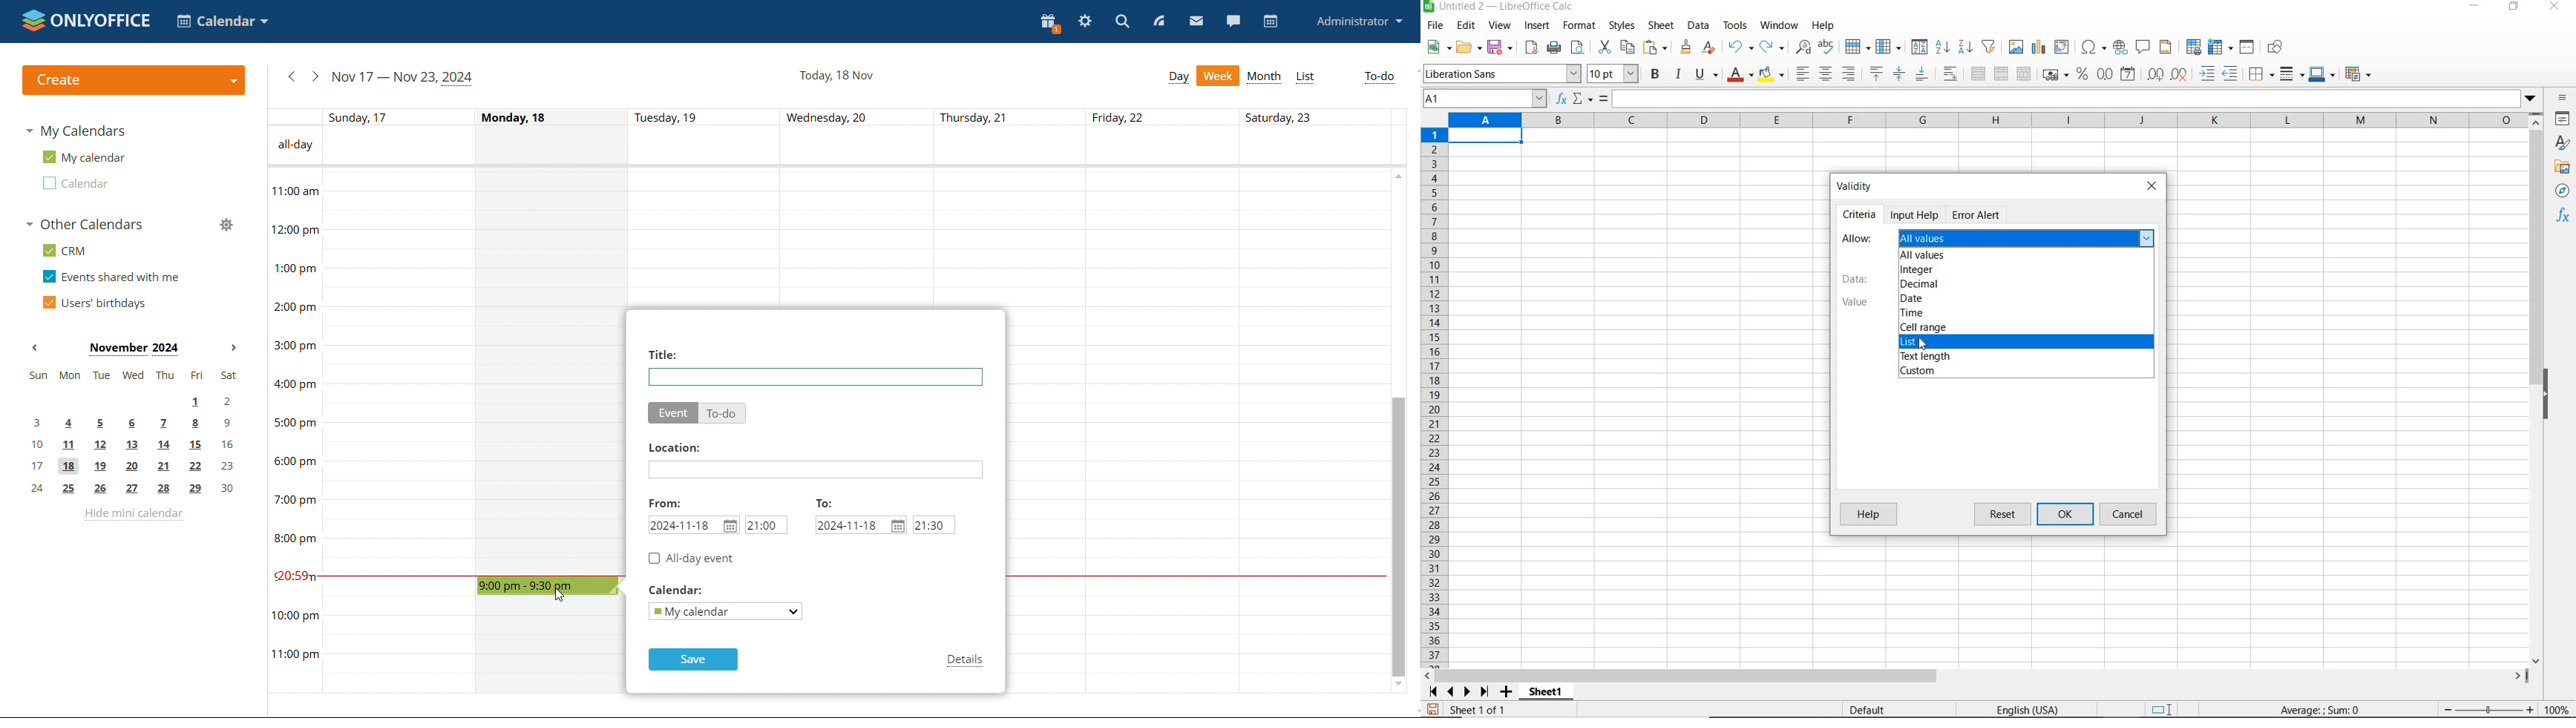  I want to click on zoom out or zoom in, so click(2484, 709).